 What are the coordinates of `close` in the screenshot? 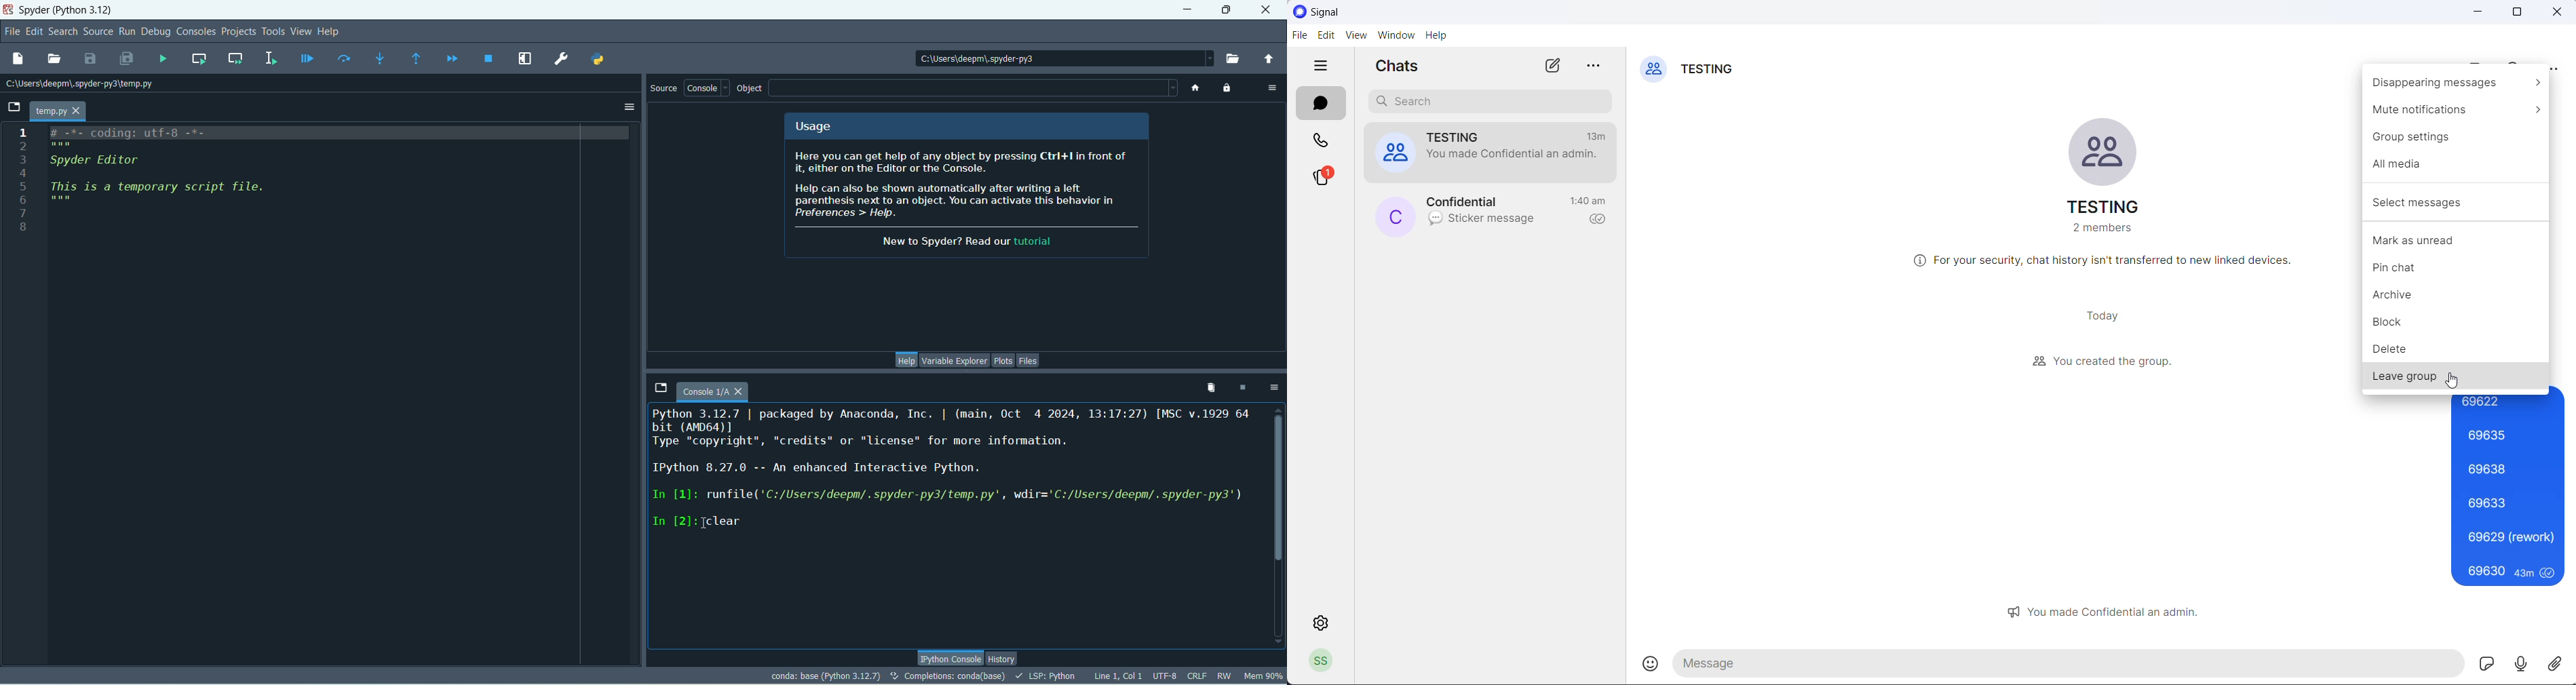 It's located at (1265, 9).